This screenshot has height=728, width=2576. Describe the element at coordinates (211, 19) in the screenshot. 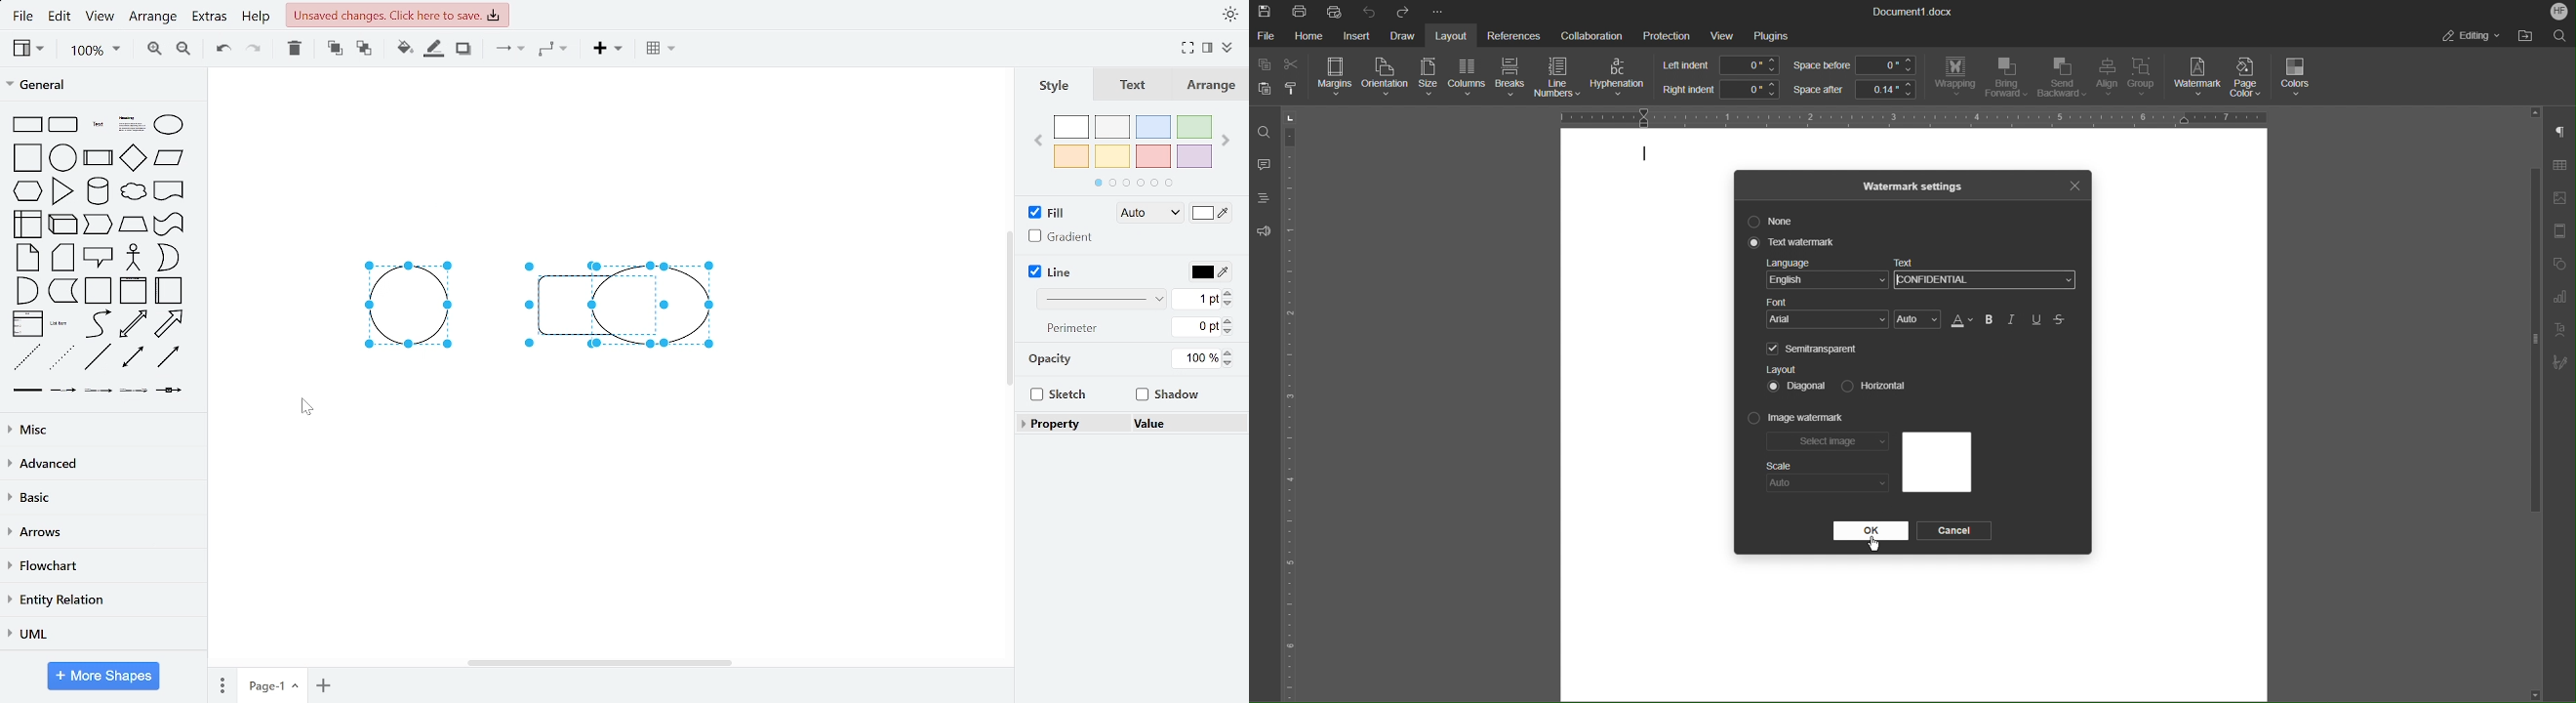

I see `extras` at that location.